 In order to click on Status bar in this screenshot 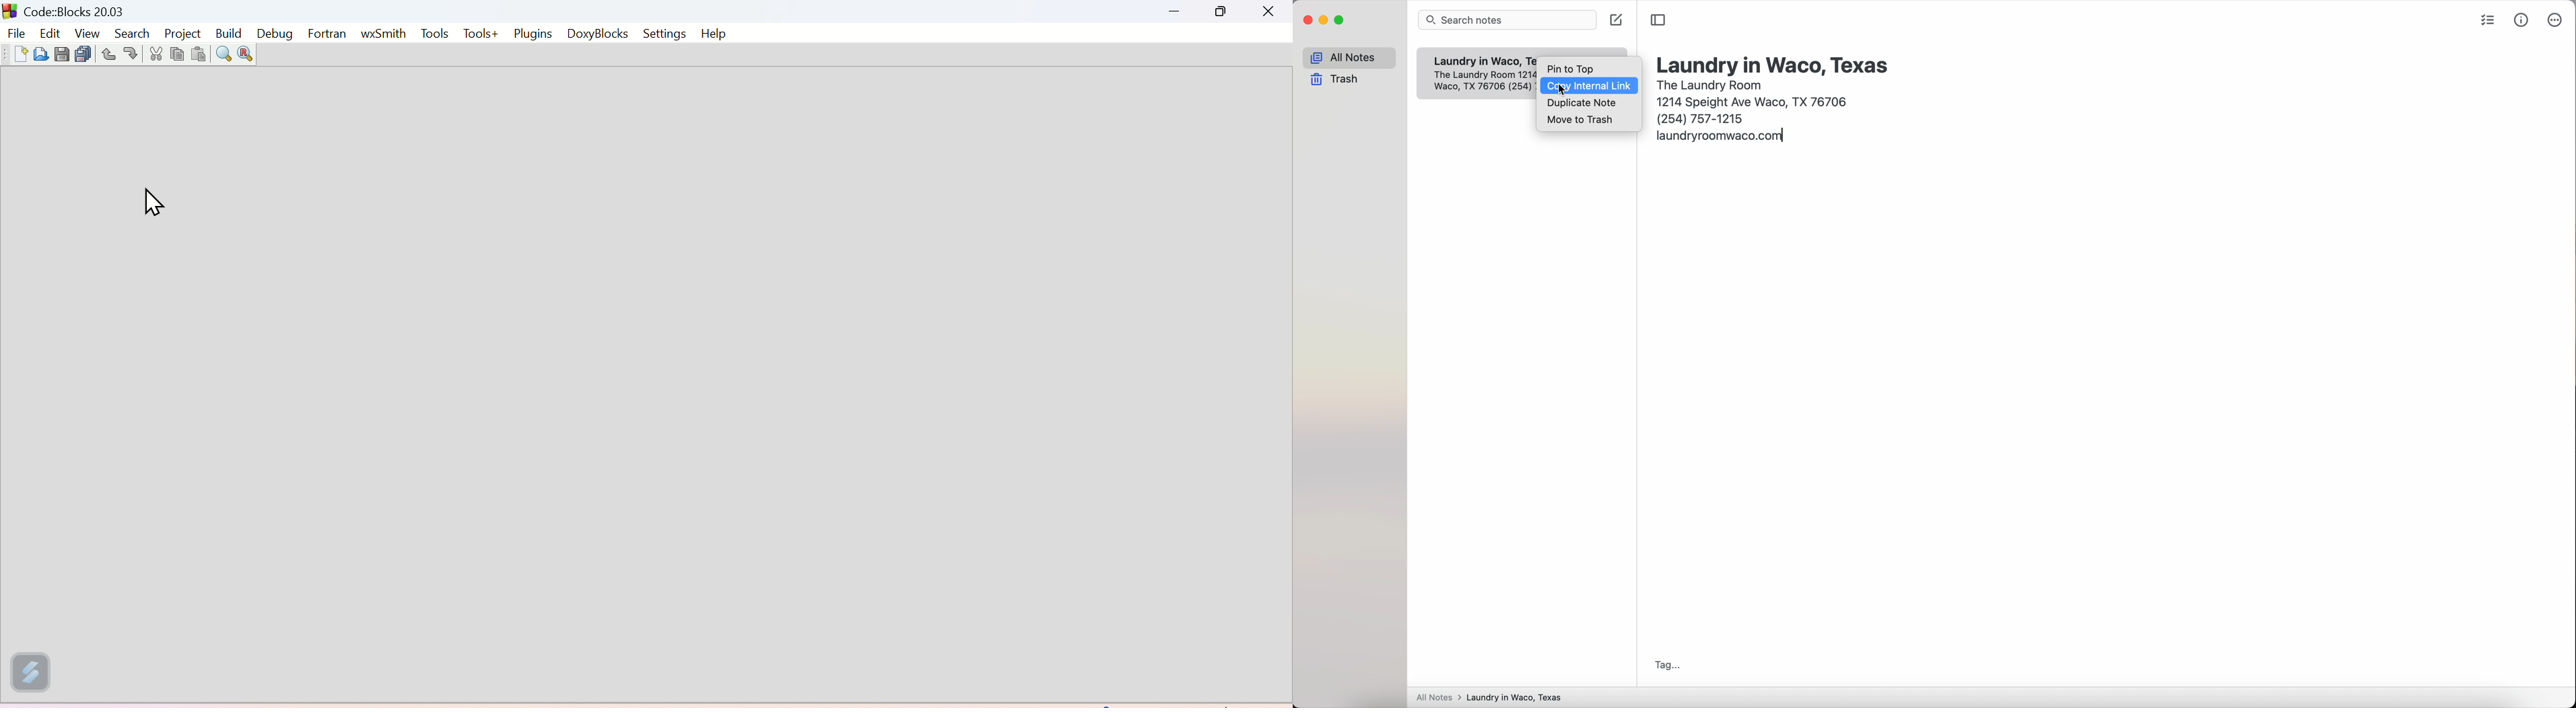, I will do `click(601, 703)`.